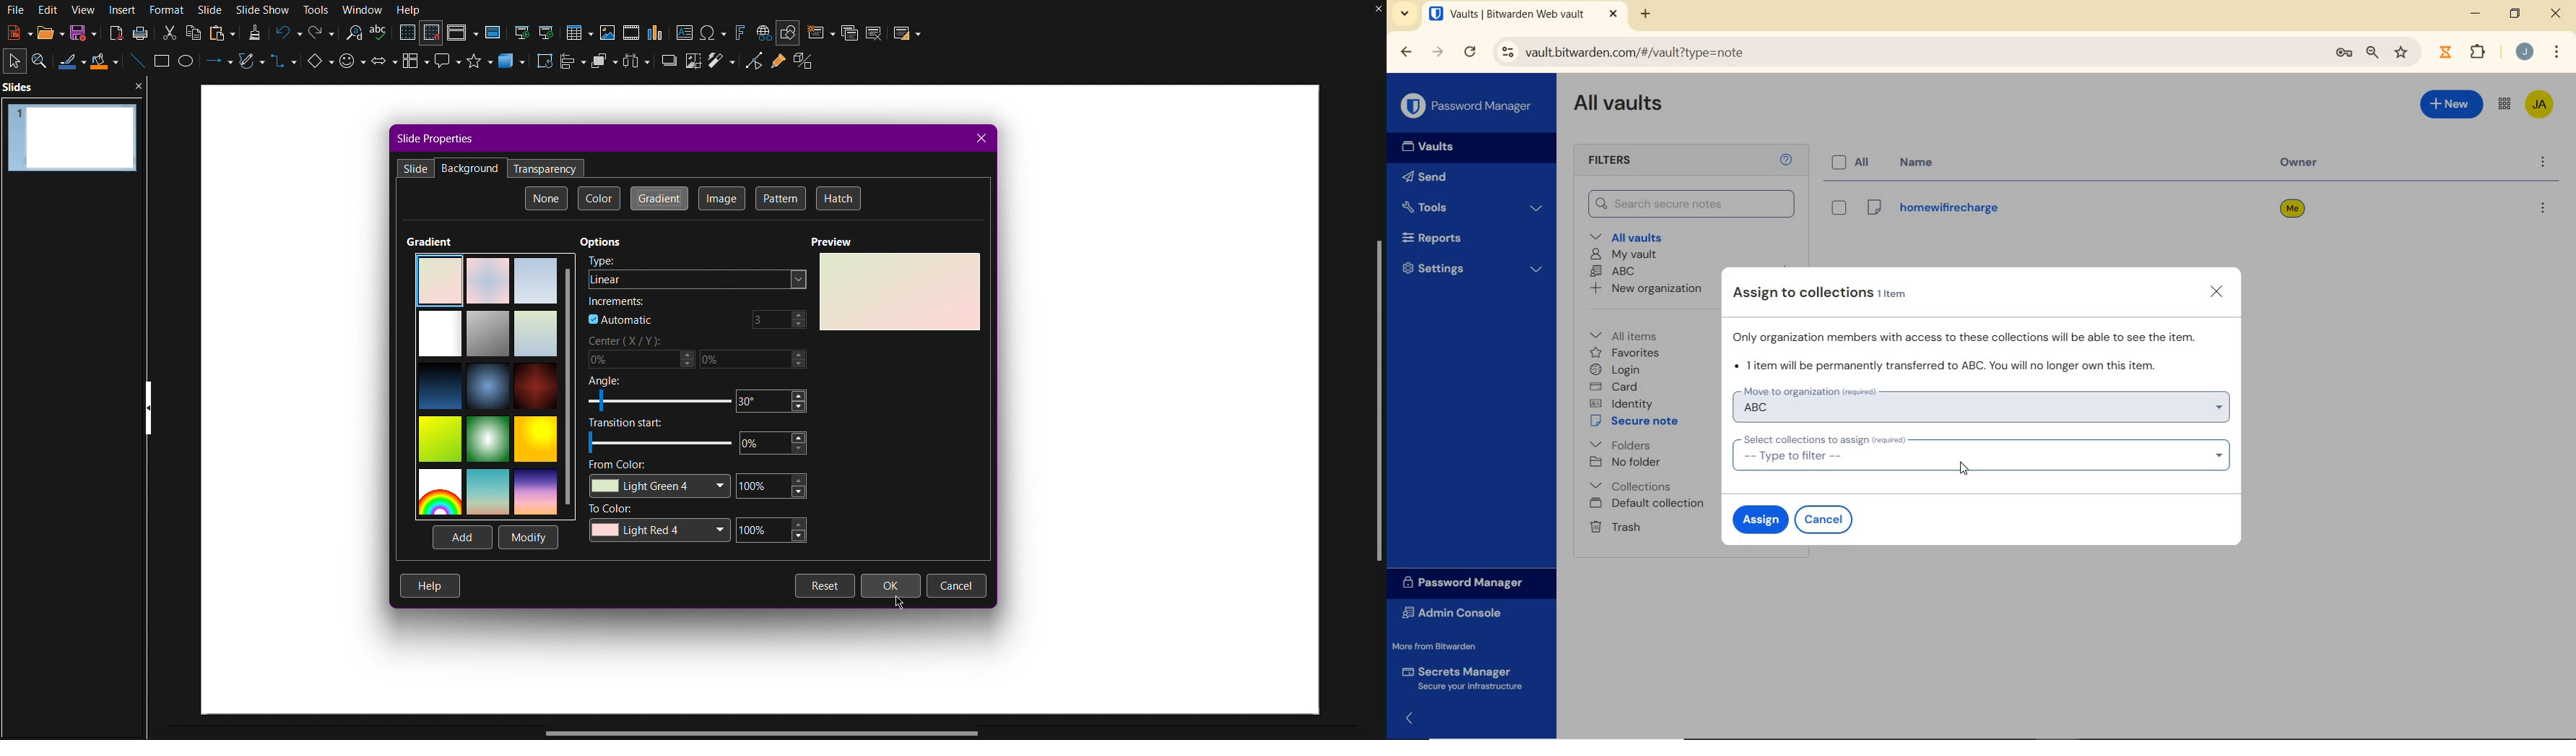 The width and height of the screenshot is (2576, 756). What do you see at coordinates (833, 241) in the screenshot?
I see `Preview` at bounding box center [833, 241].